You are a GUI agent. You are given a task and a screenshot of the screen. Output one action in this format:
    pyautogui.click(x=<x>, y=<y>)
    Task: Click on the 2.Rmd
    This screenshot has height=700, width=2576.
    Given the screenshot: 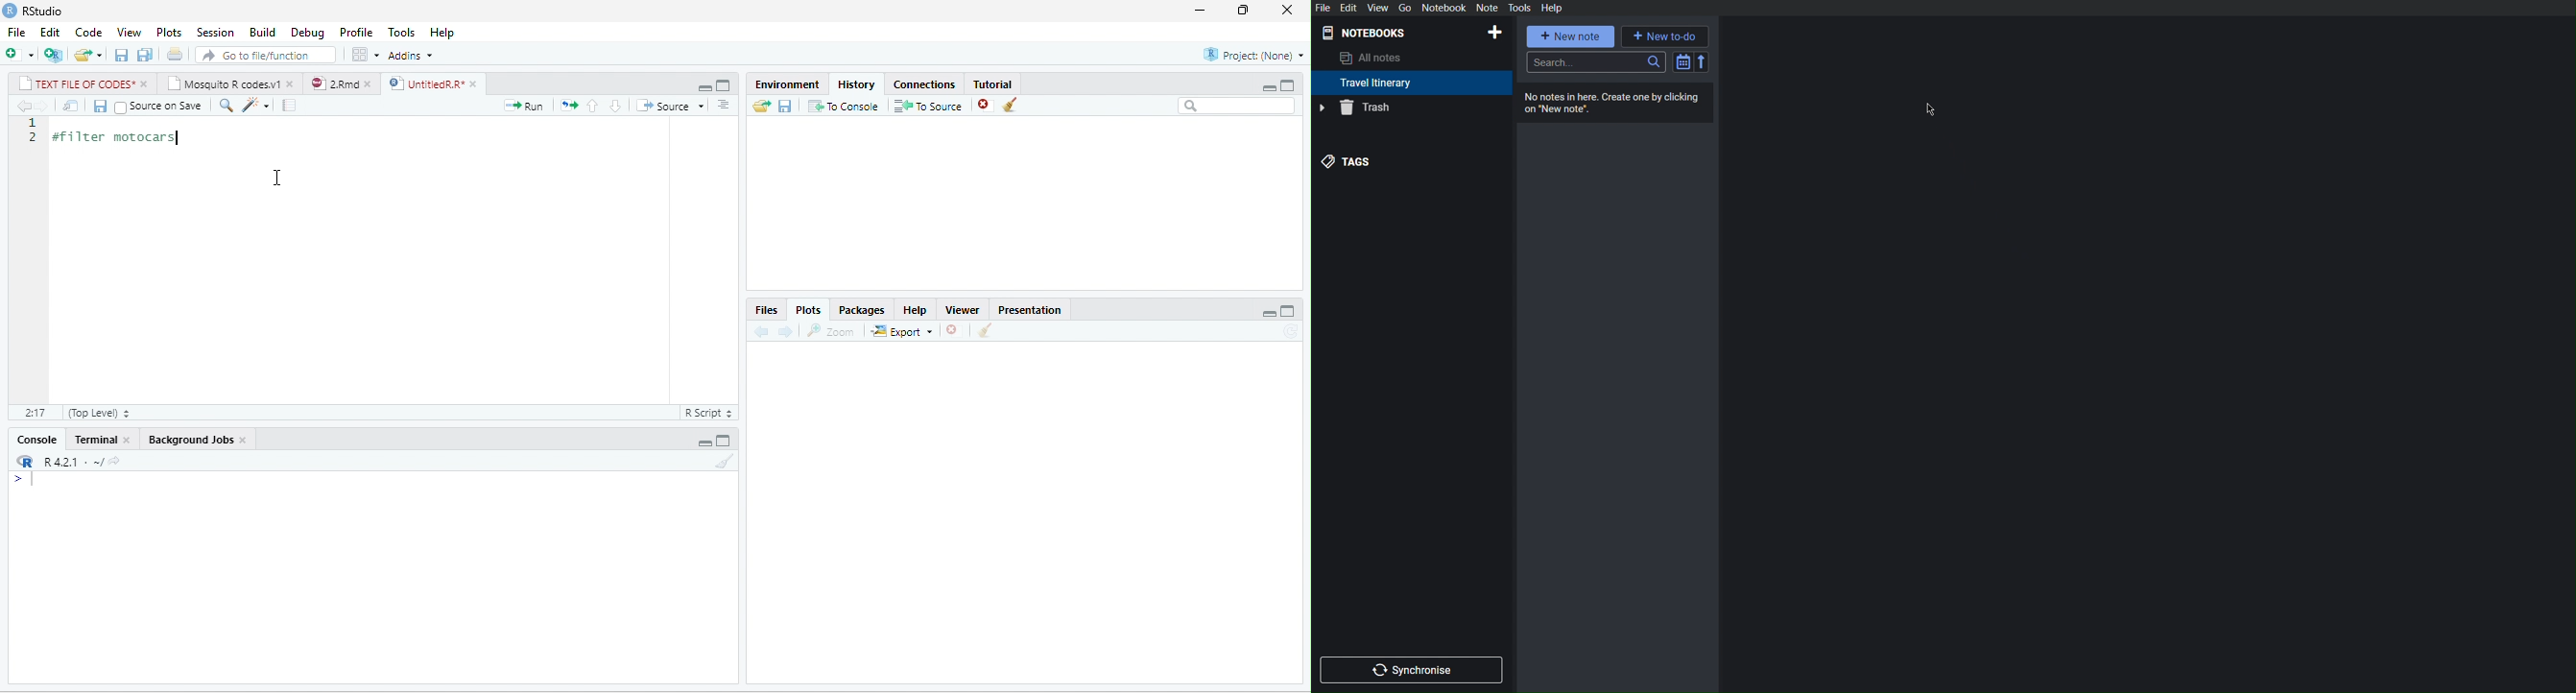 What is the action you would take?
    pyautogui.click(x=334, y=84)
    